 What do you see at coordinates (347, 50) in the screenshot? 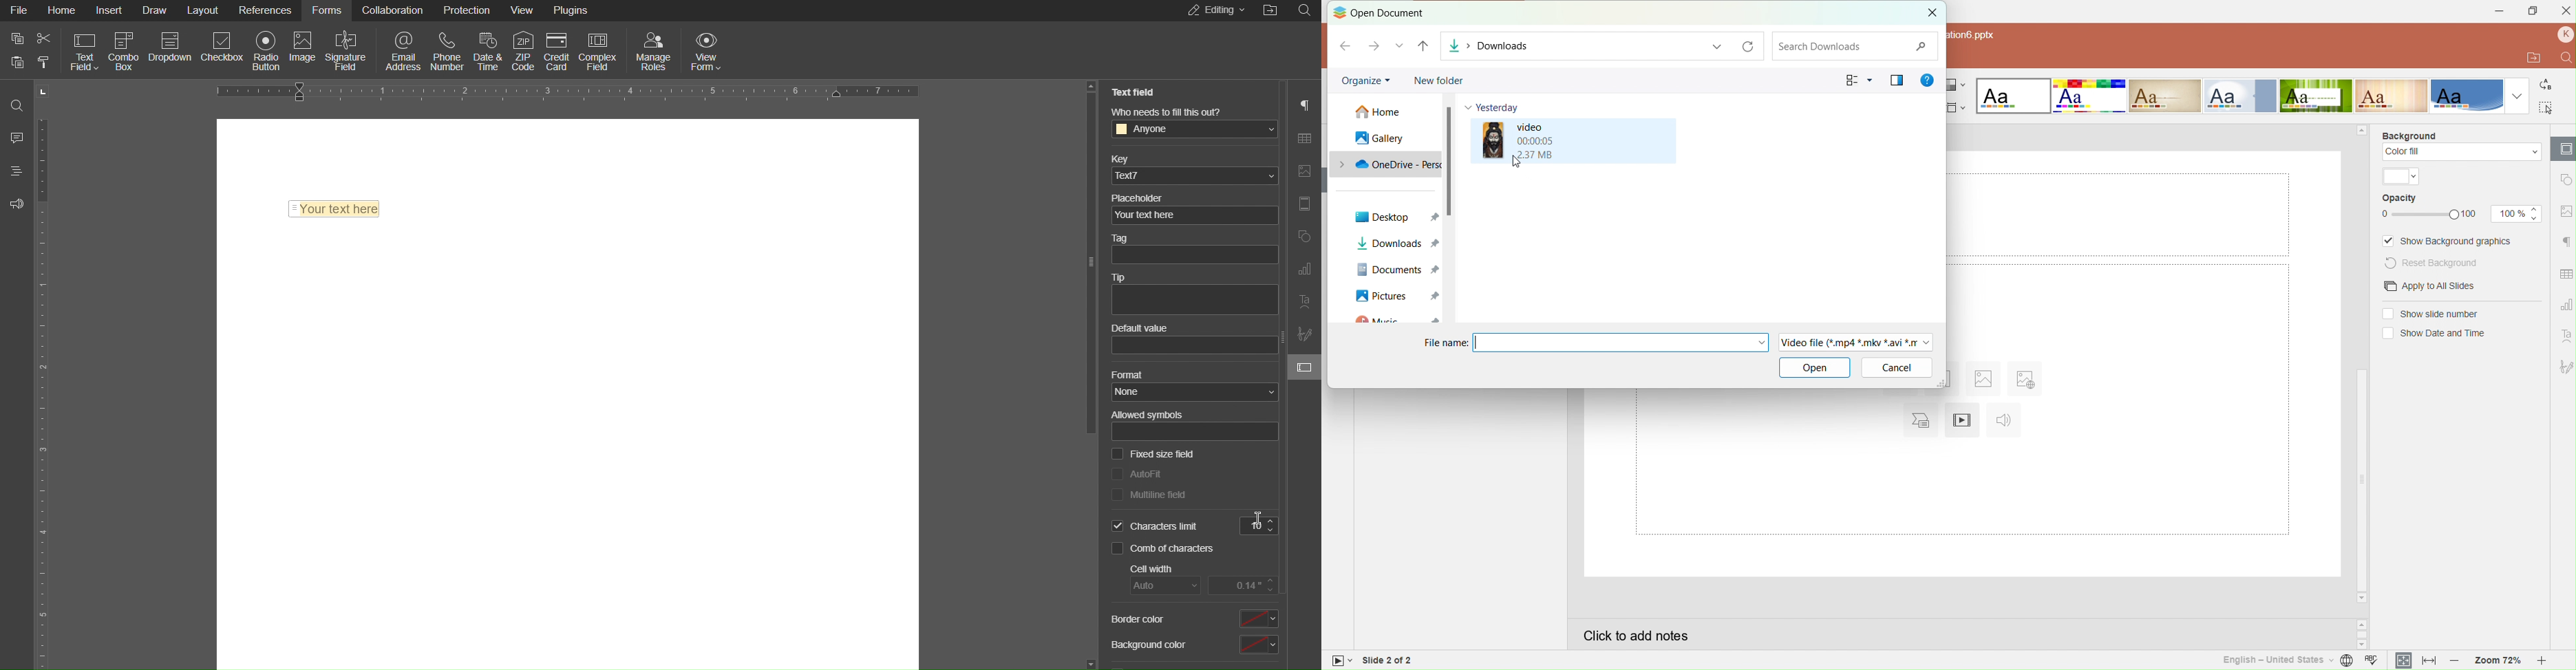
I see `Signature Field` at bounding box center [347, 50].